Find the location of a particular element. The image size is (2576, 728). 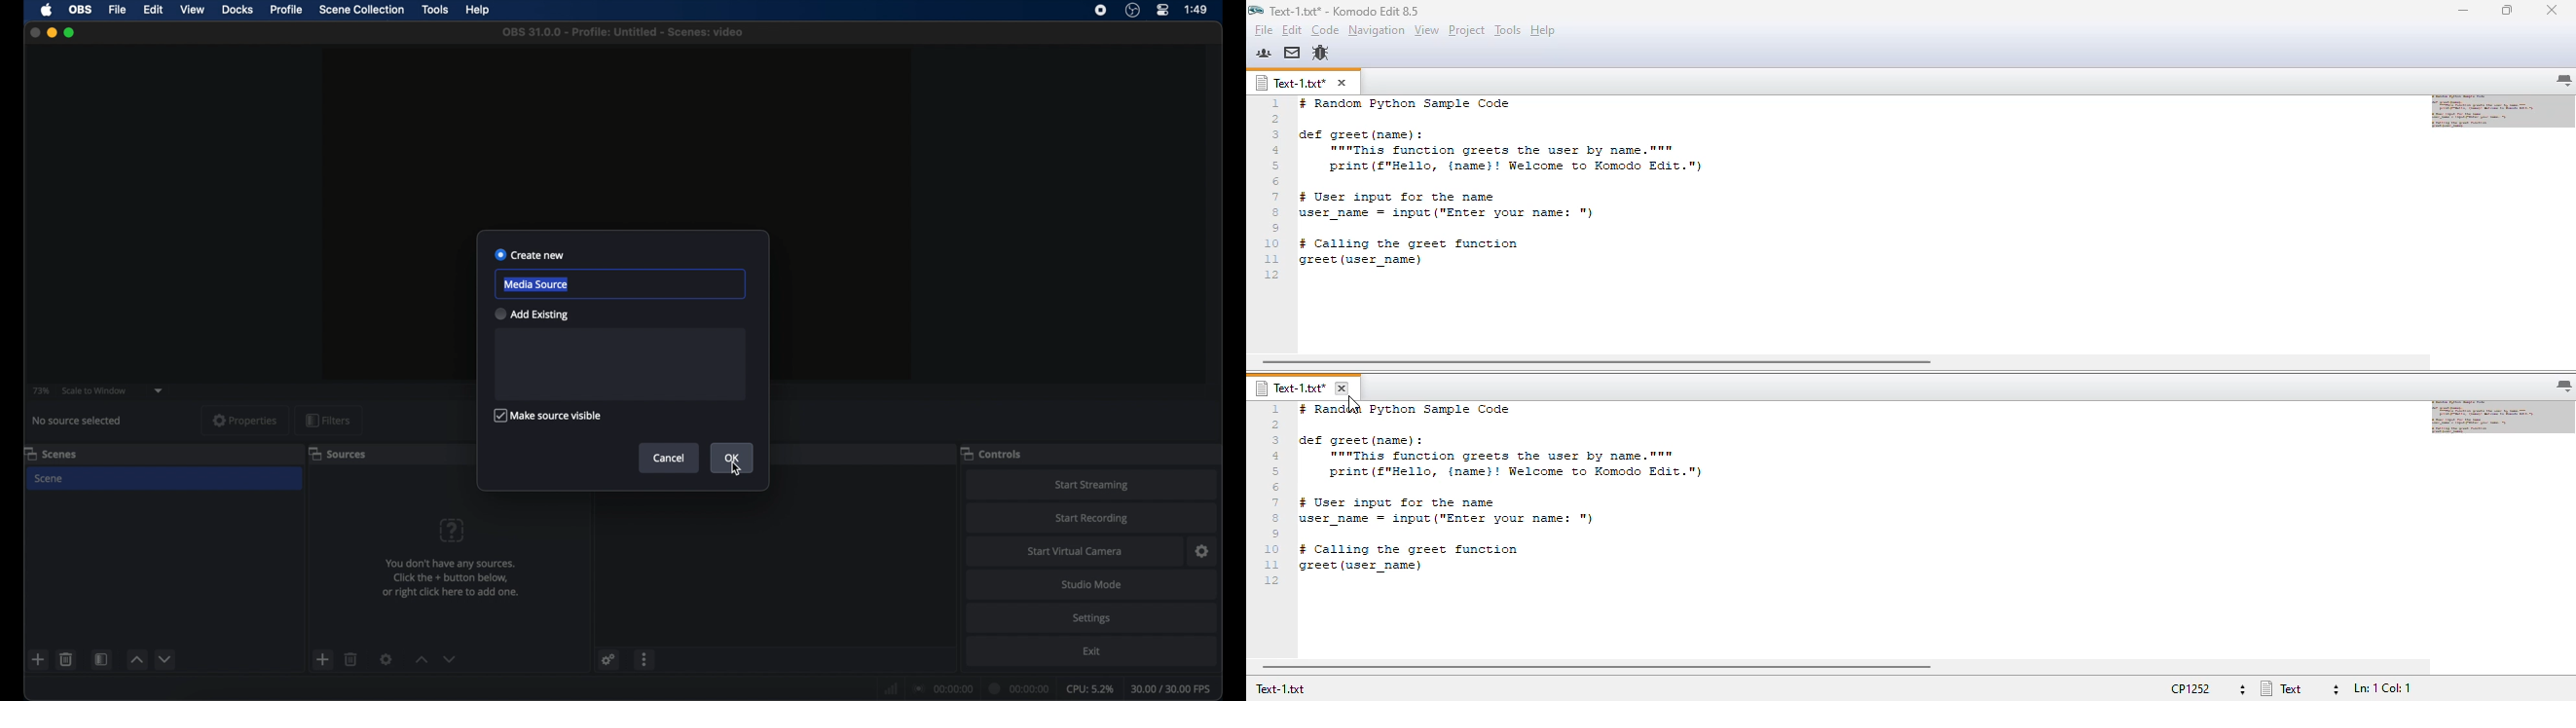

scene collection is located at coordinates (362, 9).